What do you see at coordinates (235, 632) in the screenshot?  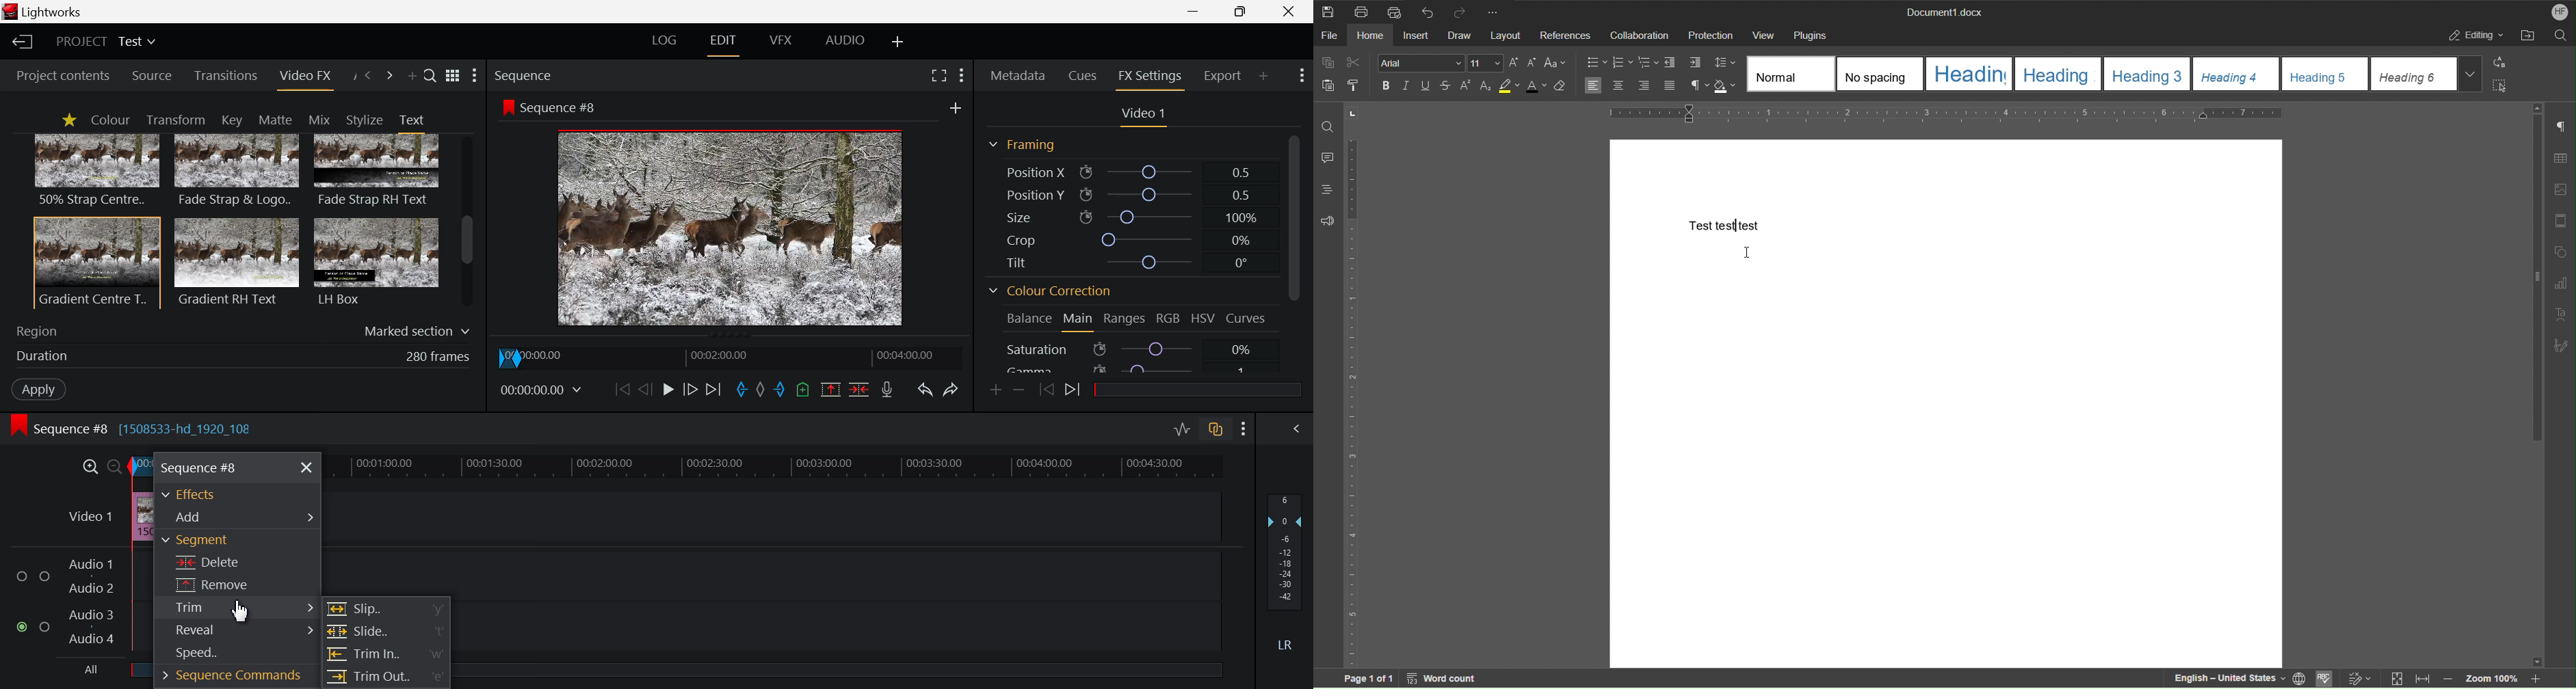 I see `Reveal` at bounding box center [235, 632].